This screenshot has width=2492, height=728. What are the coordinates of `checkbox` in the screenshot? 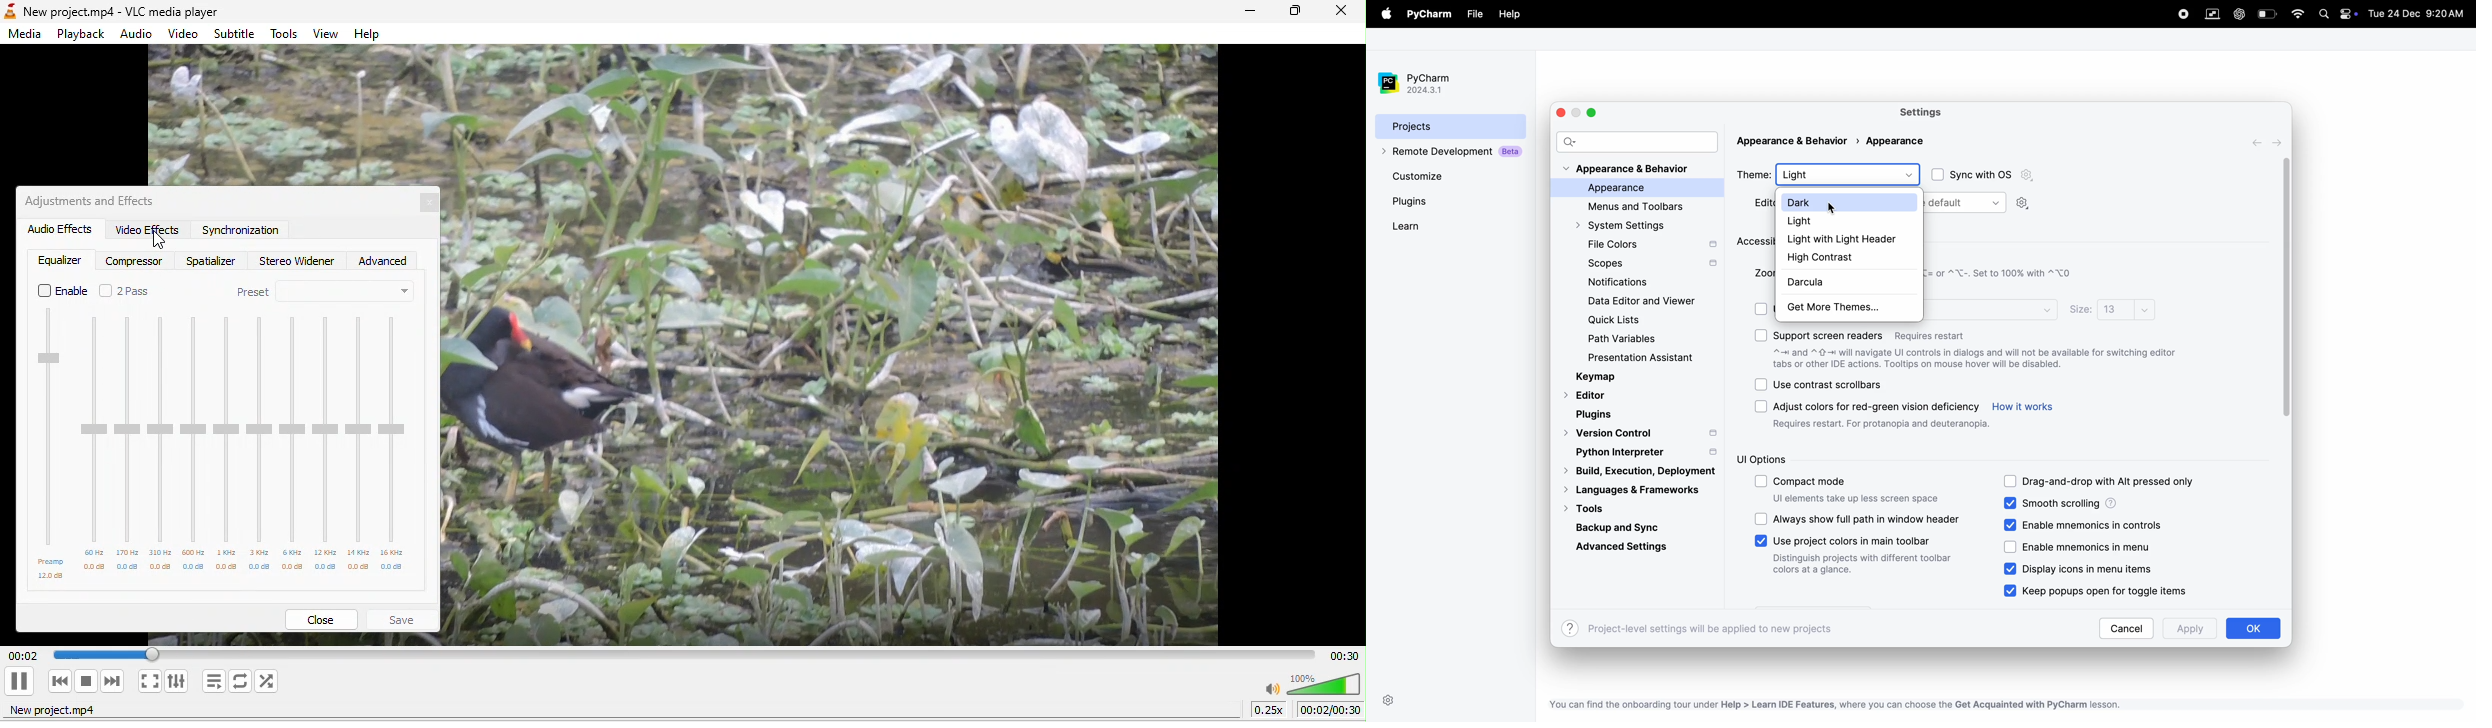 It's located at (2011, 482).